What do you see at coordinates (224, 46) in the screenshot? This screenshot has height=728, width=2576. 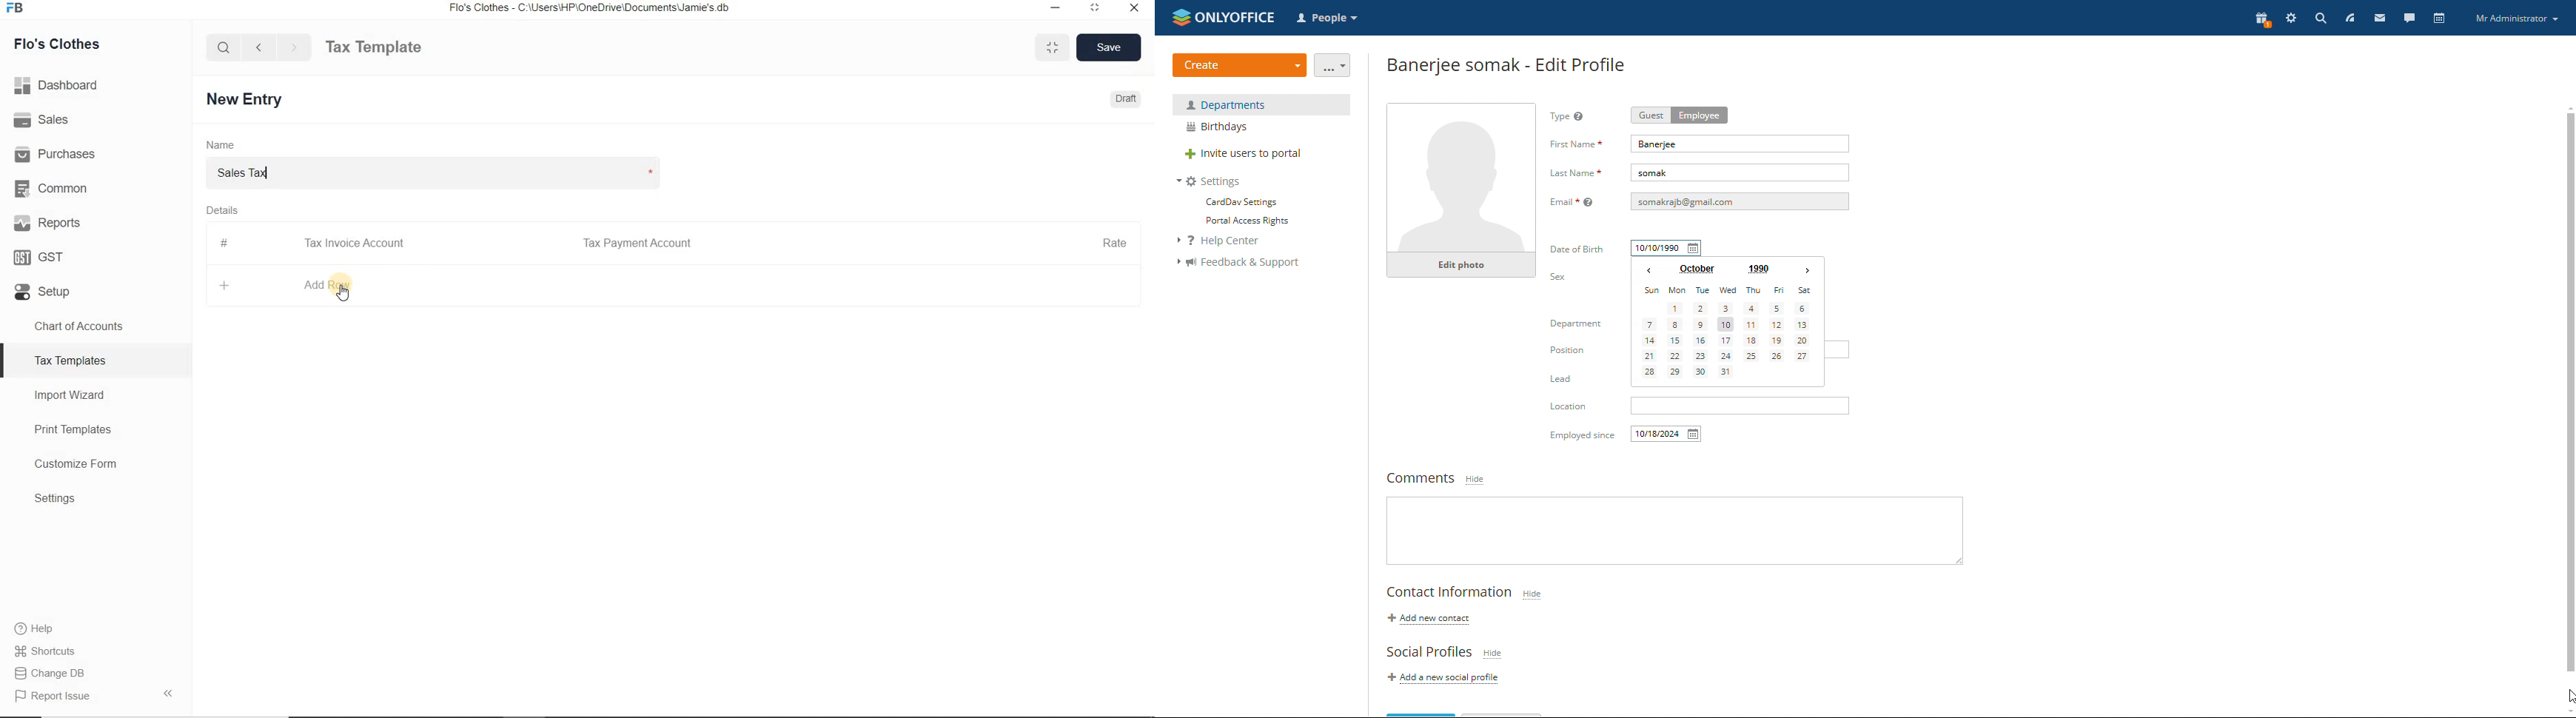 I see `Search Bar` at bounding box center [224, 46].